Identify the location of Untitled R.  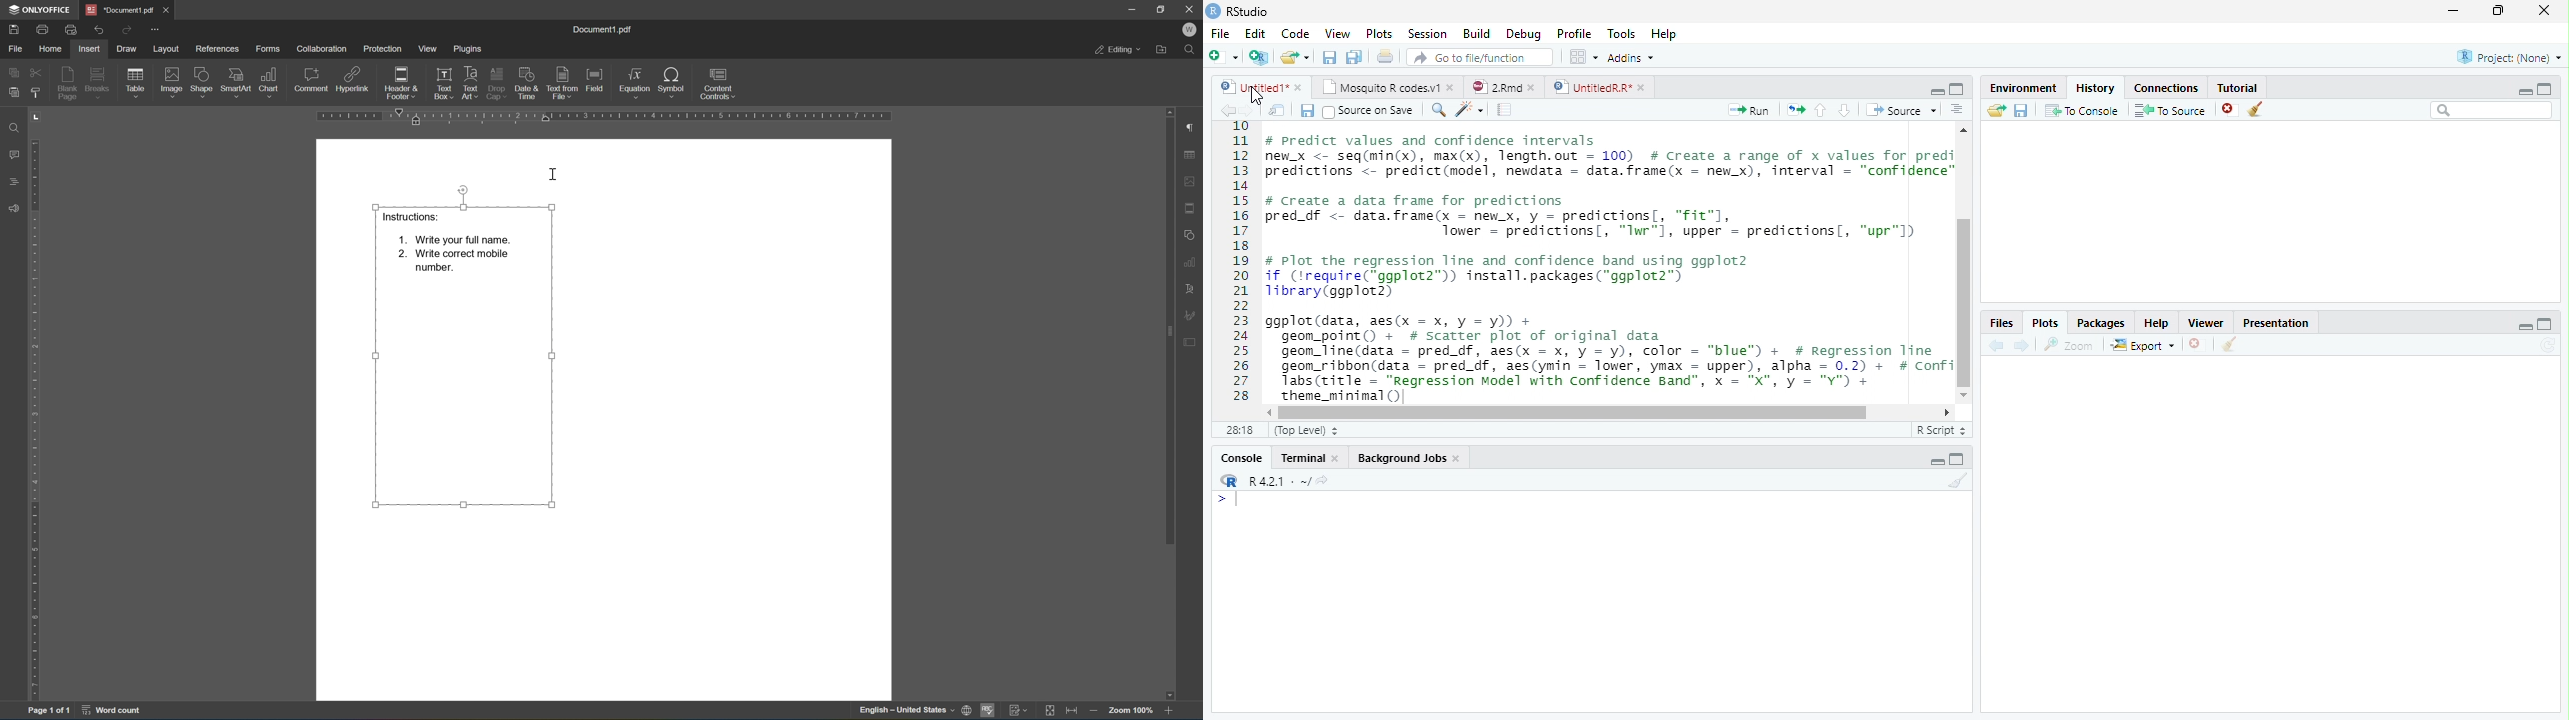
(1596, 86).